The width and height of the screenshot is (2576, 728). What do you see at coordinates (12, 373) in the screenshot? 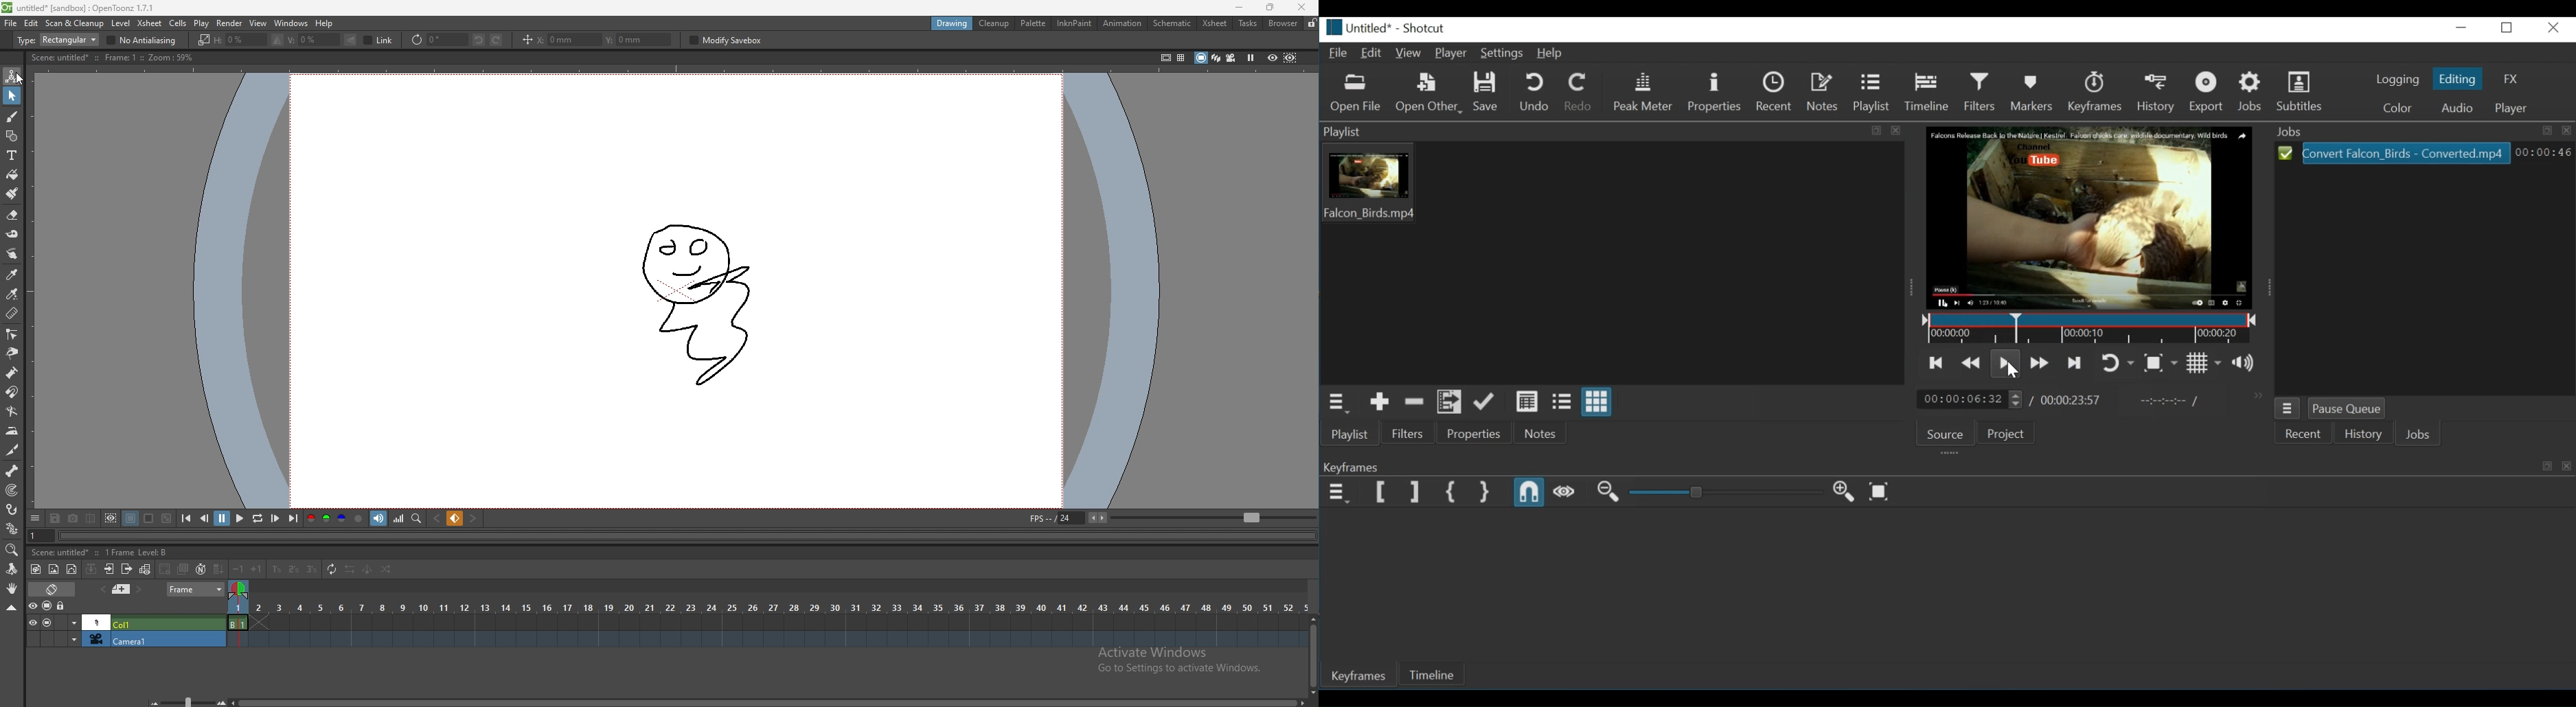
I see `pump` at bounding box center [12, 373].